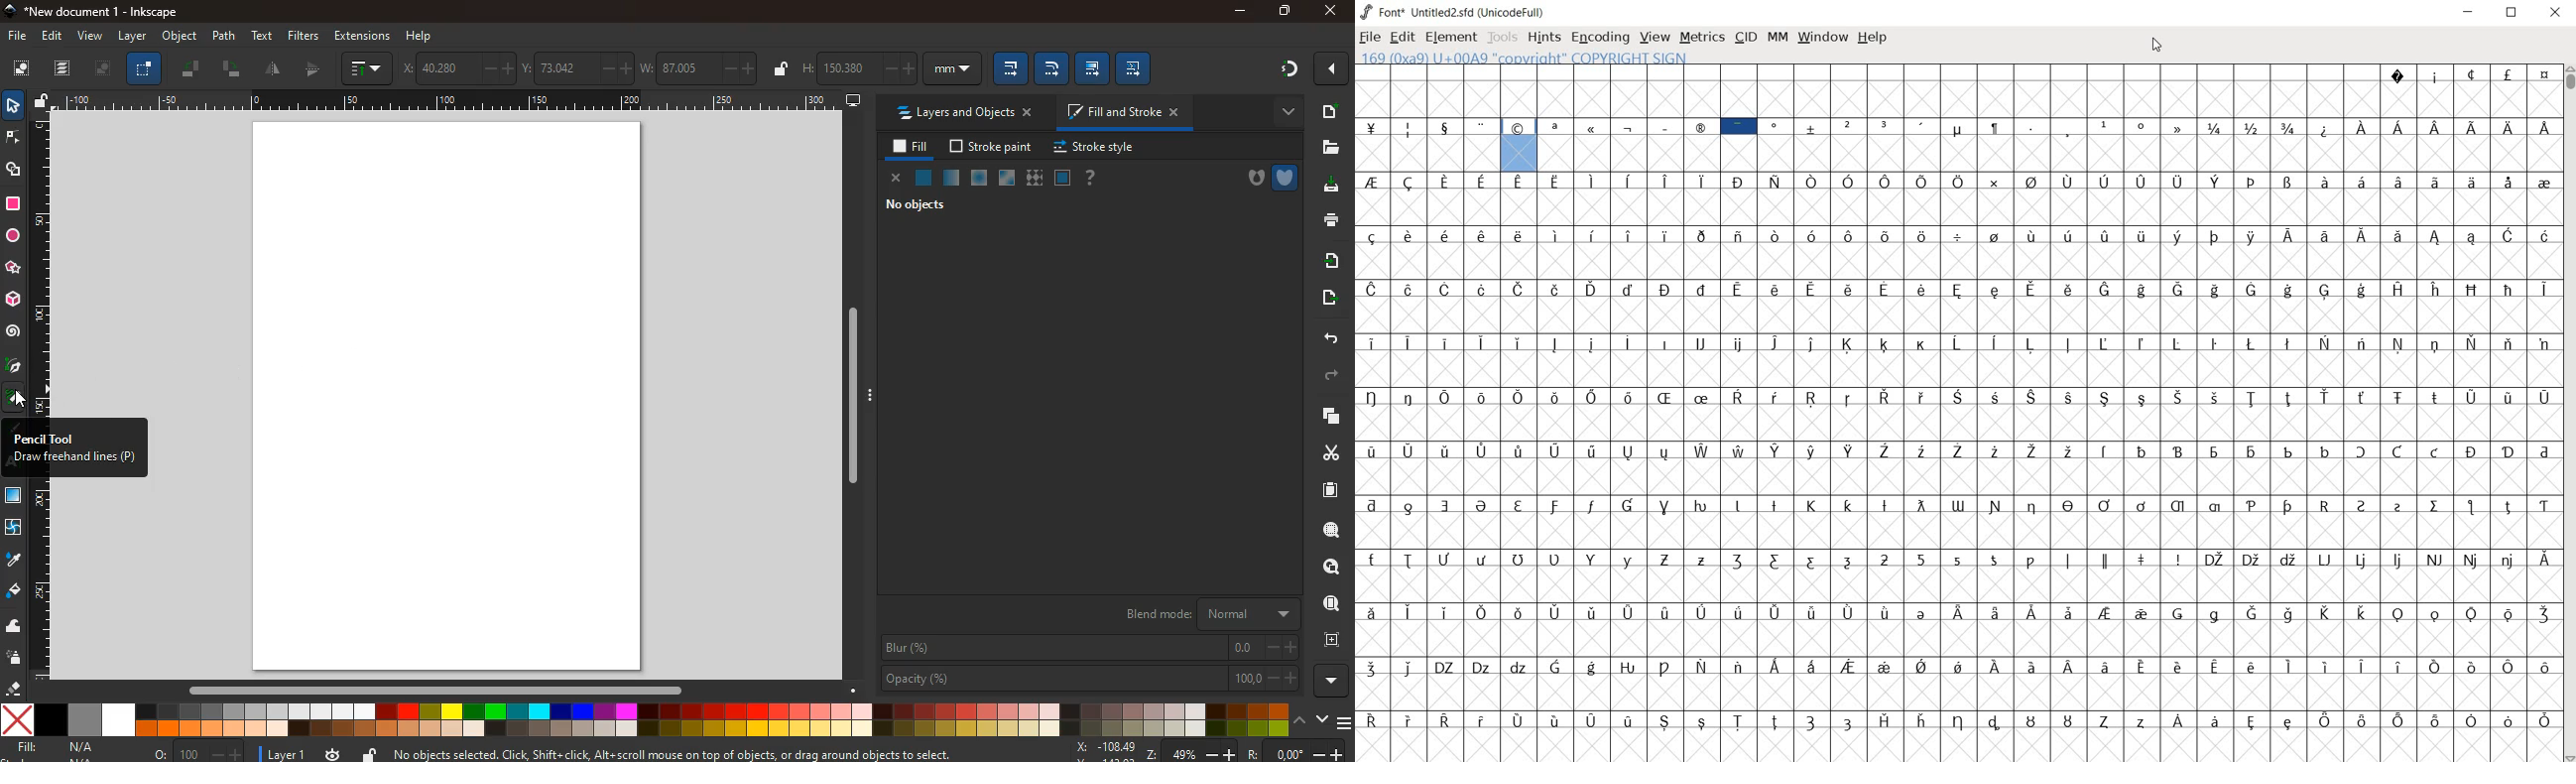  What do you see at coordinates (13, 202) in the screenshot?
I see `square` at bounding box center [13, 202].